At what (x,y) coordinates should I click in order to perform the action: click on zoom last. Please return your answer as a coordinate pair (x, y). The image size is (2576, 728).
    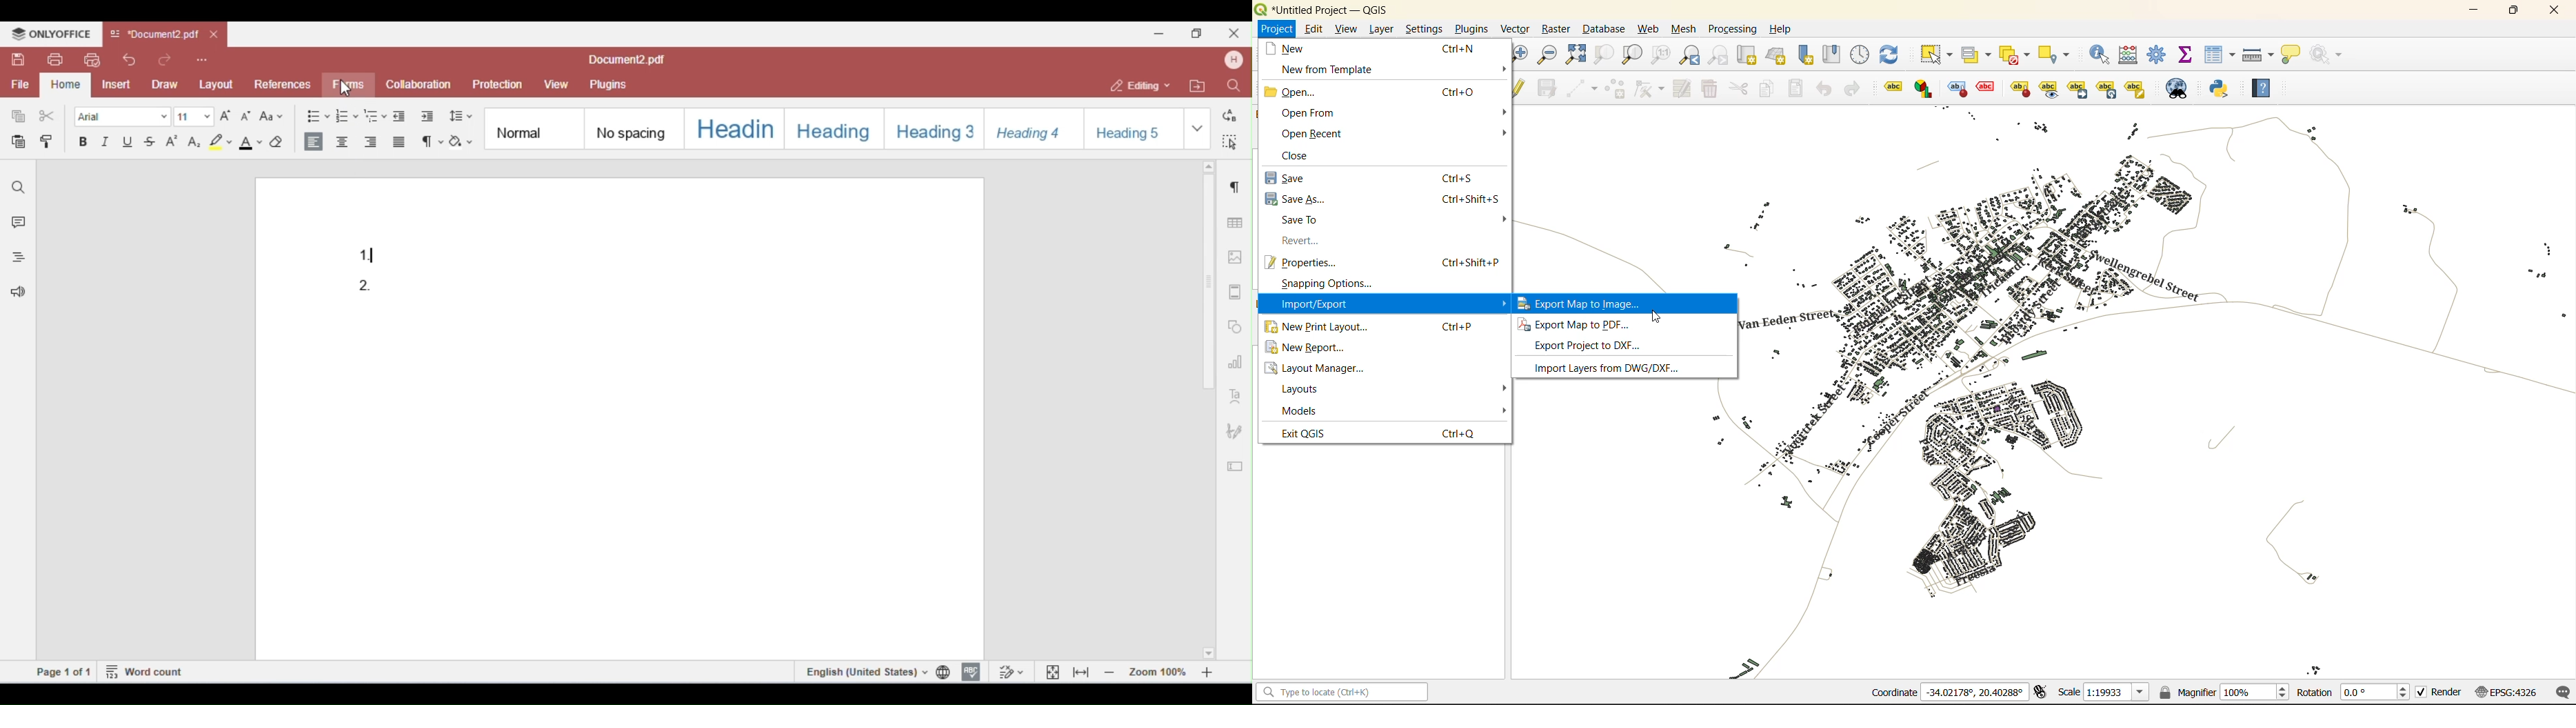
    Looking at the image, I should click on (1692, 55).